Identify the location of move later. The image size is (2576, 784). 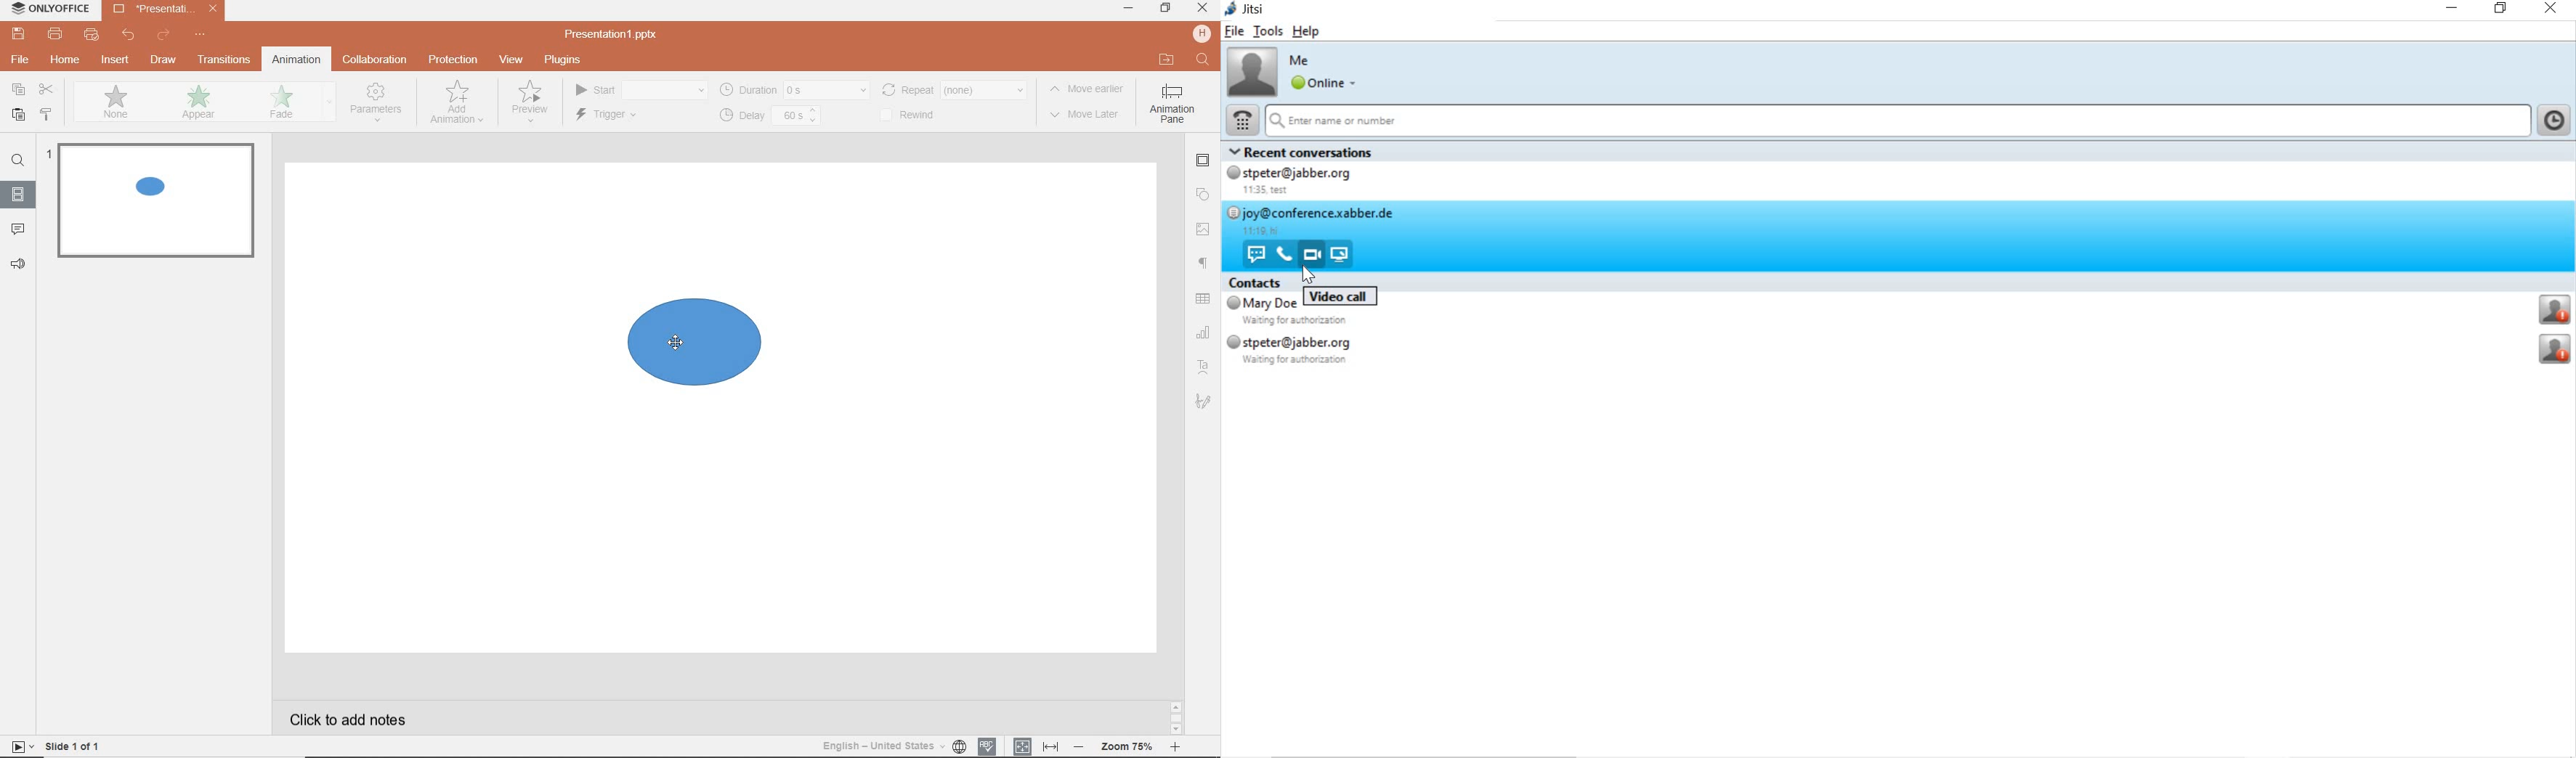
(1089, 115).